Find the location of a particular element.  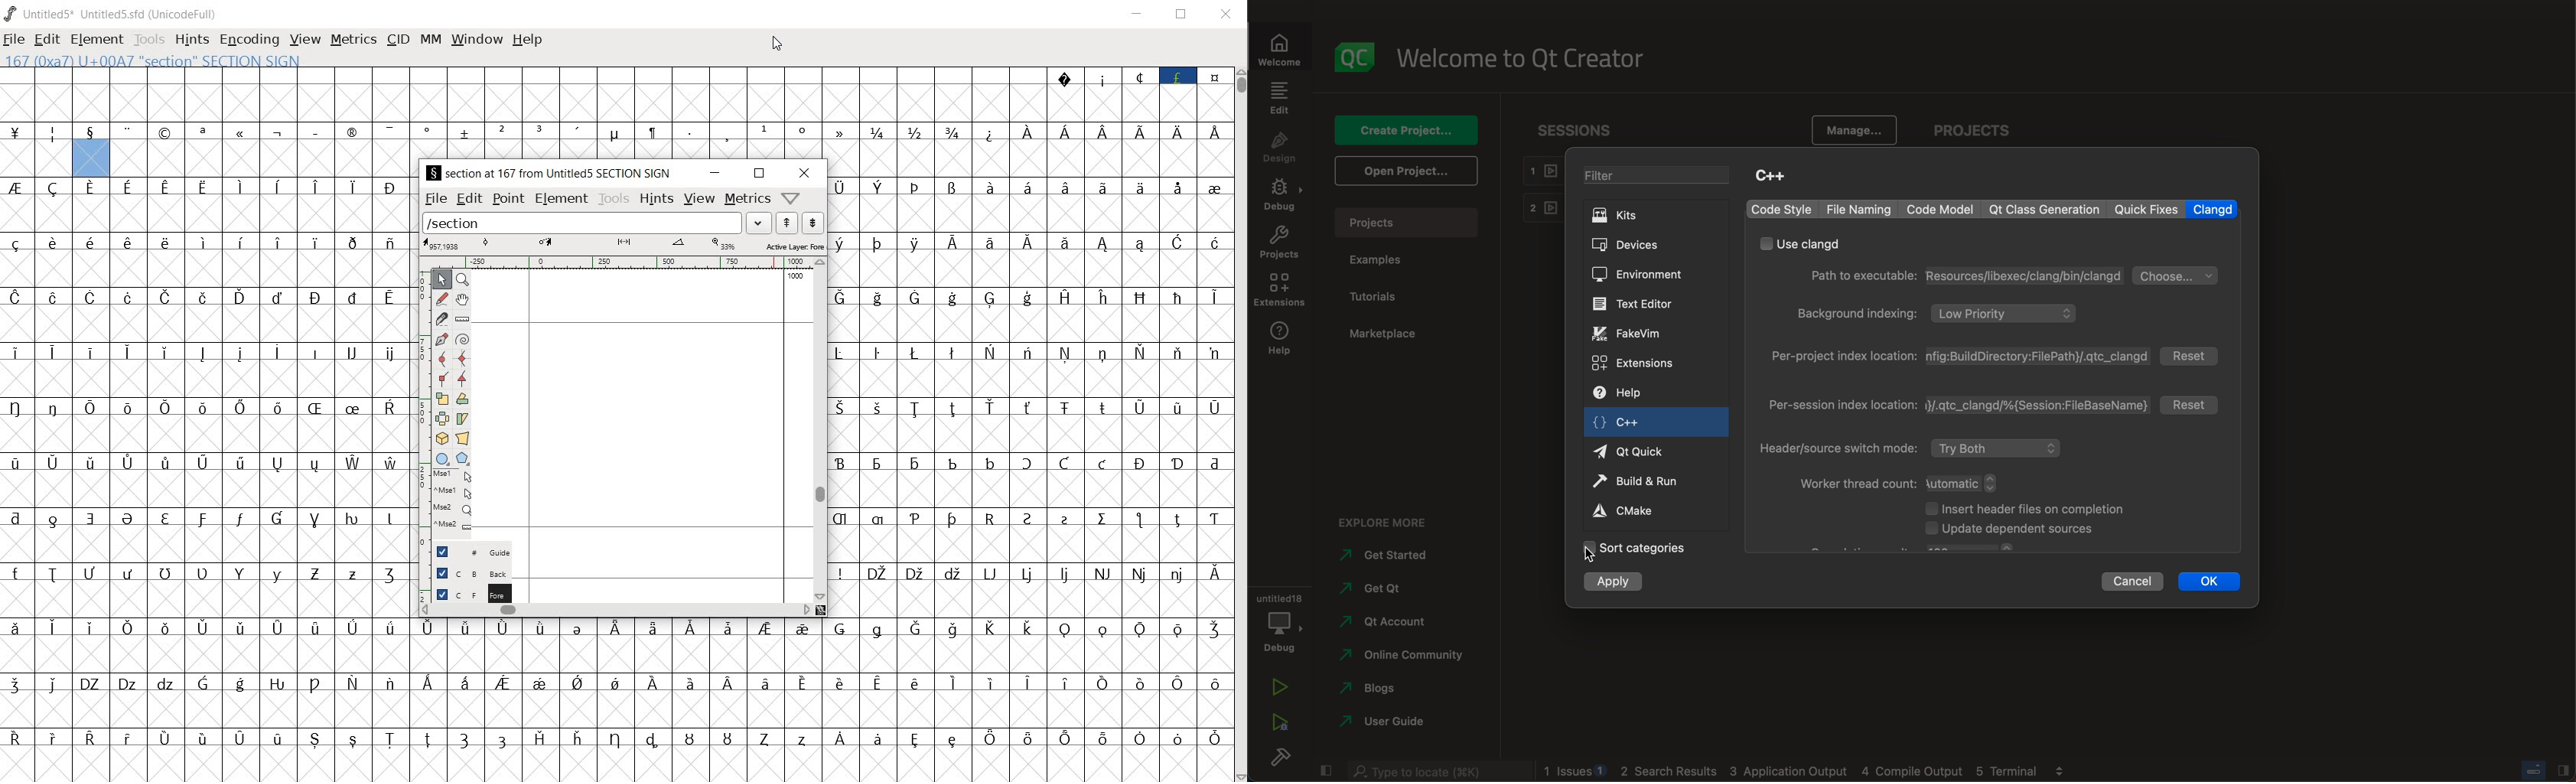

header  is located at coordinates (1912, 448).